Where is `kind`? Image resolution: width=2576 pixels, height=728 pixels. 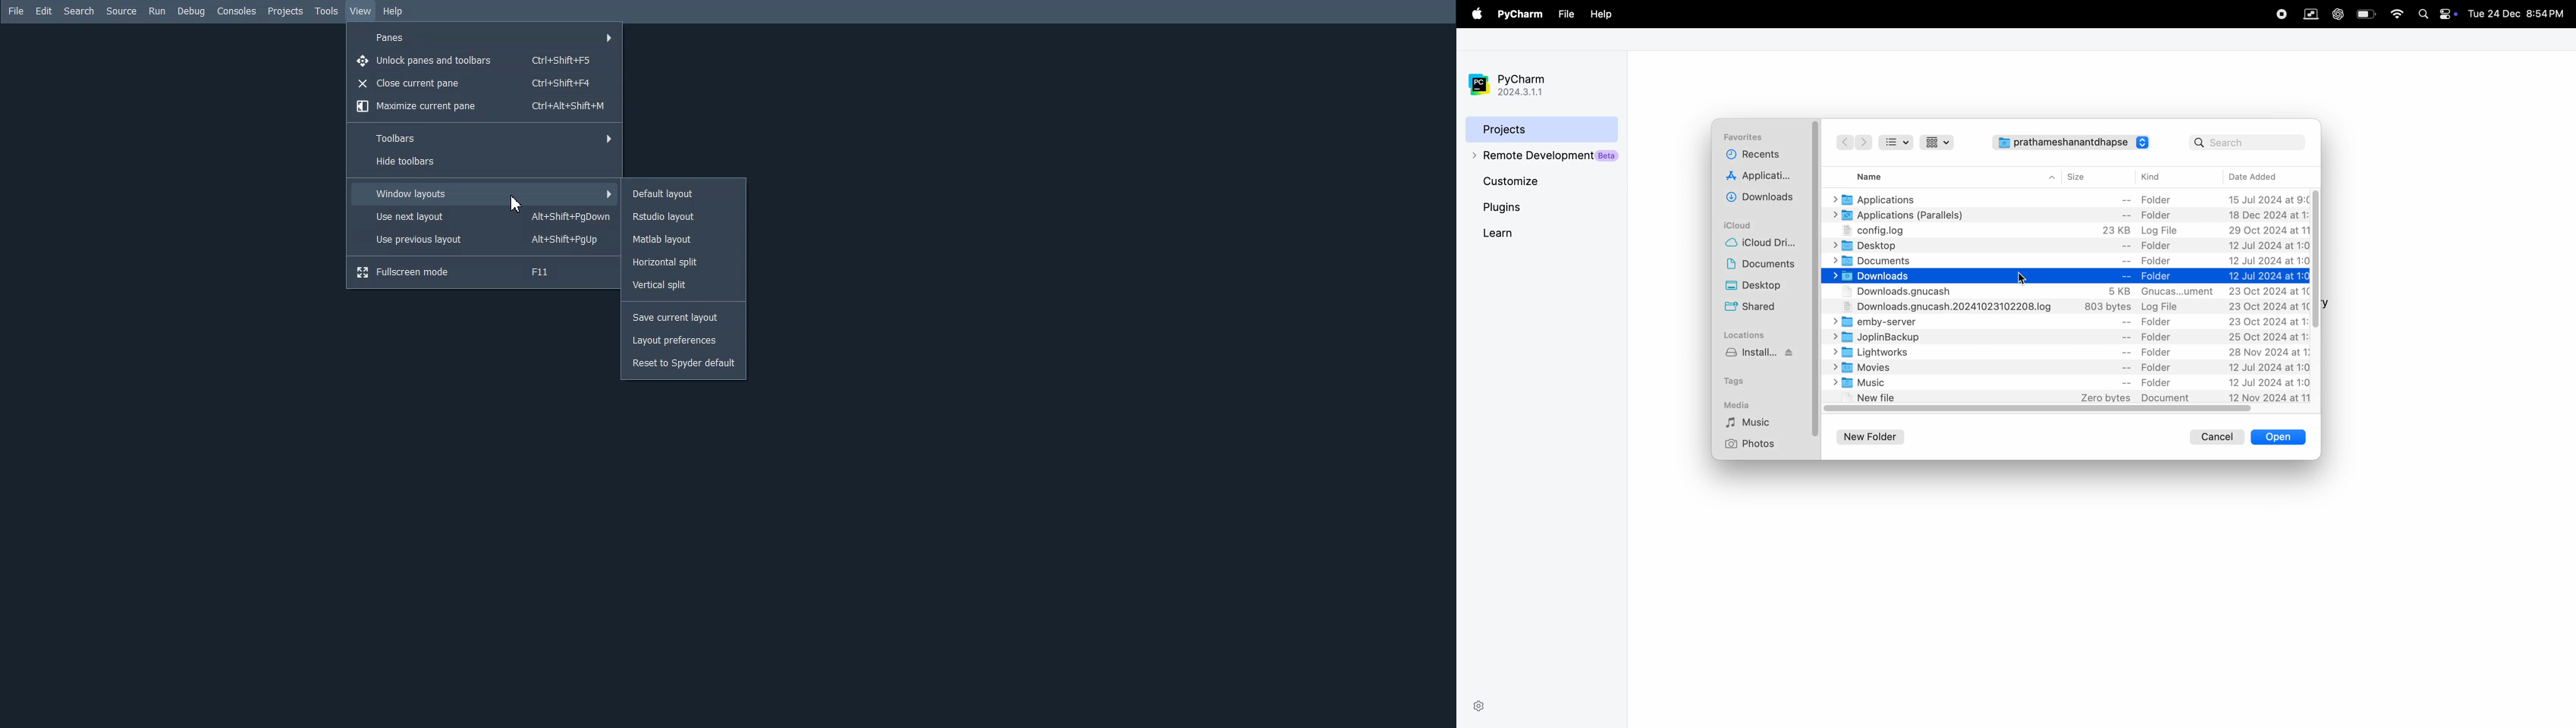
kind is located at coordinates (2154, 177).